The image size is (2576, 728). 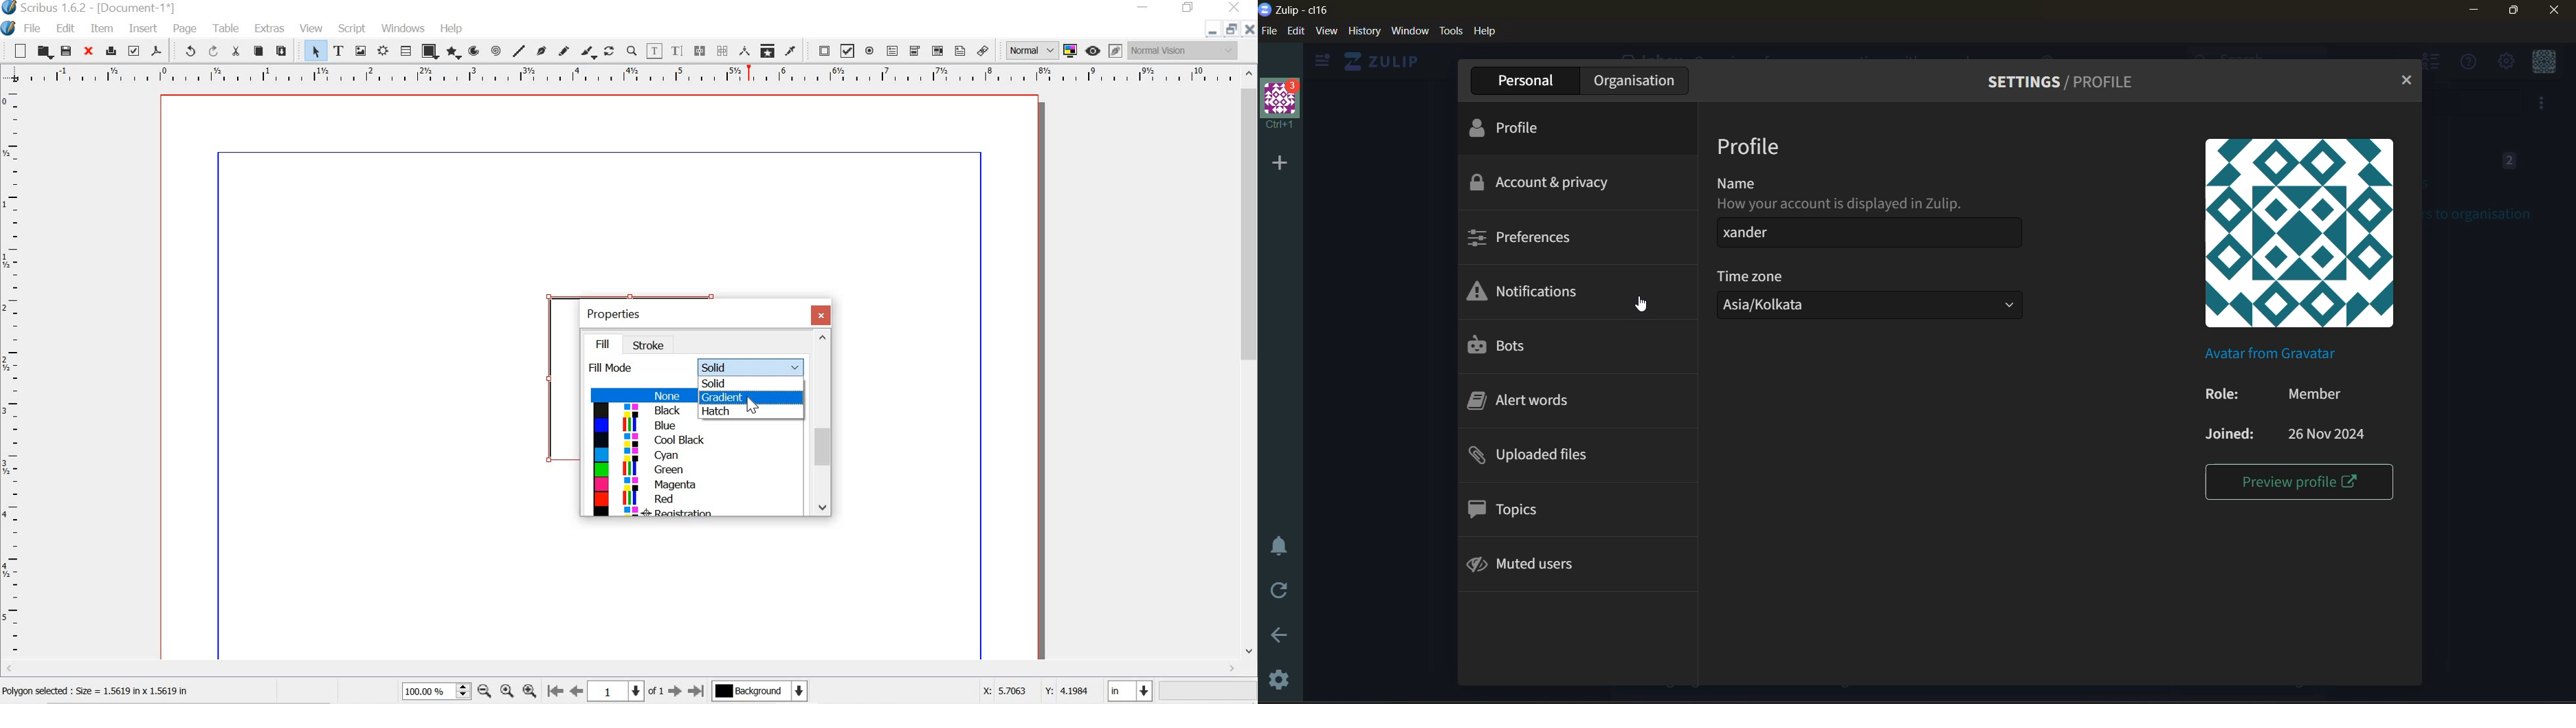 What do you see at coordinates (1031, 50) in the screenshot?
I see `normal` at bounding box center [1031, 50].